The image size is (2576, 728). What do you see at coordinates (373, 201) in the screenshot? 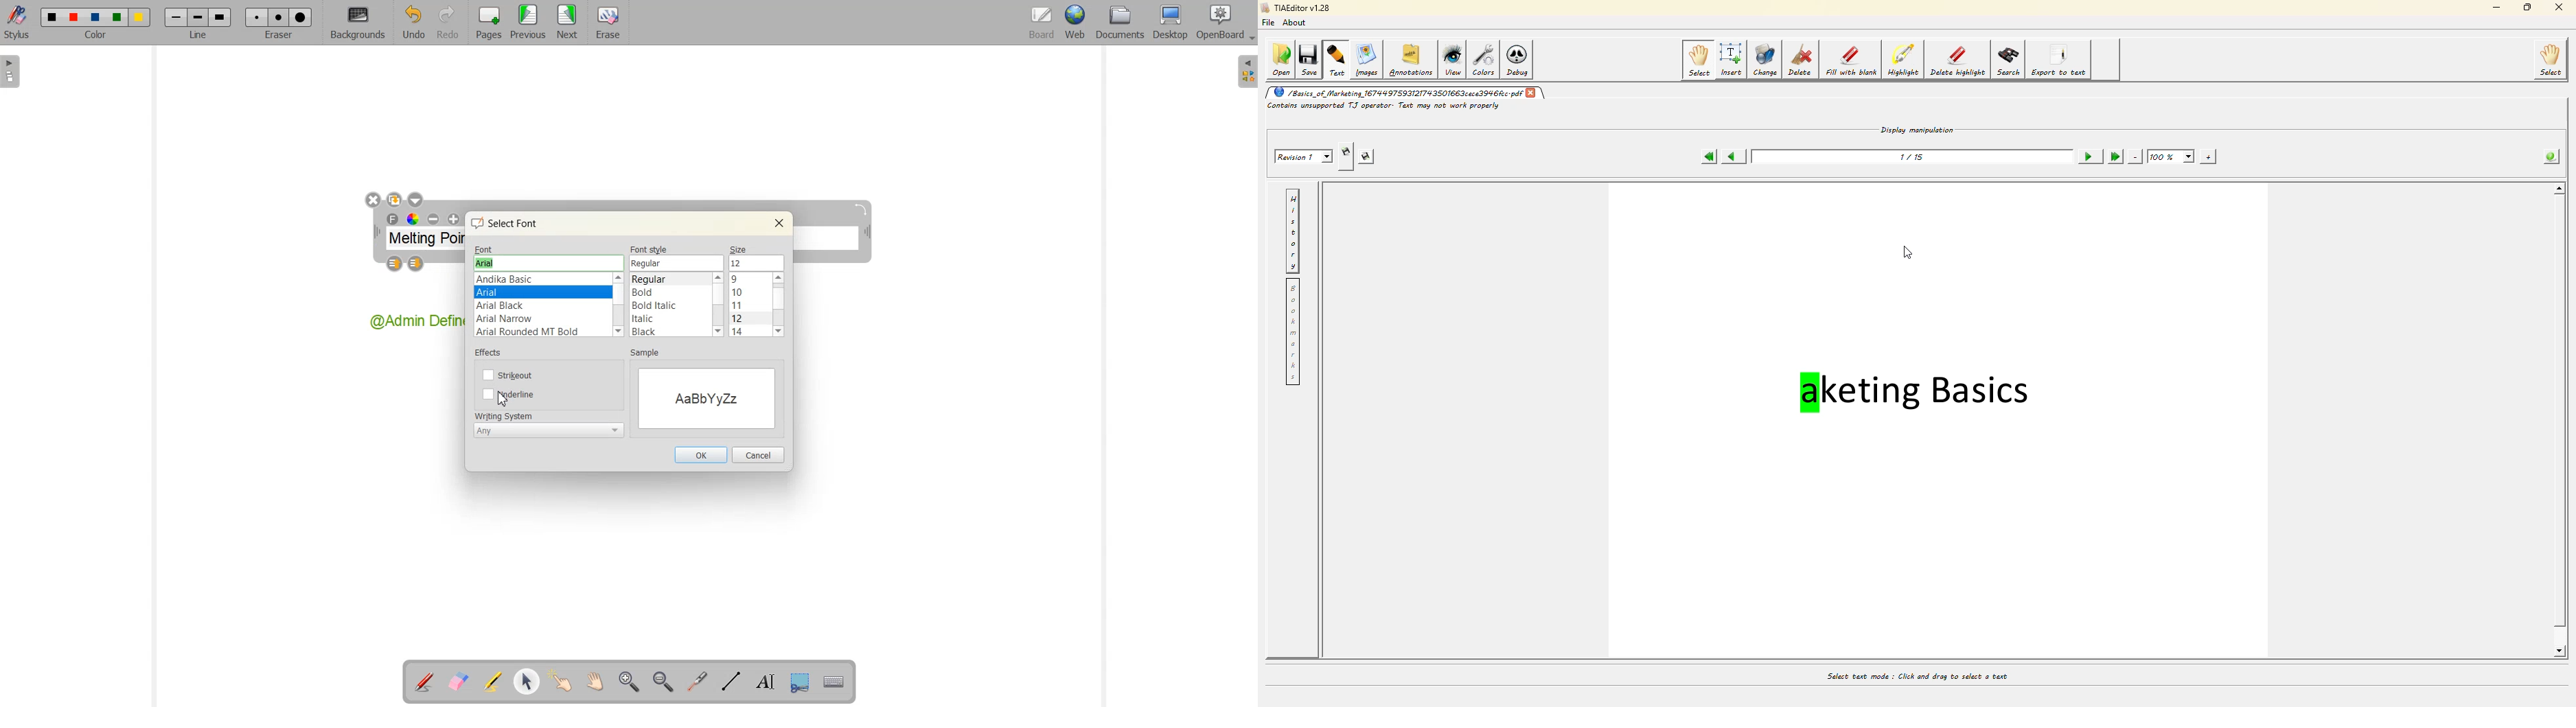
I see `Close` at bounding box center [373, 201].